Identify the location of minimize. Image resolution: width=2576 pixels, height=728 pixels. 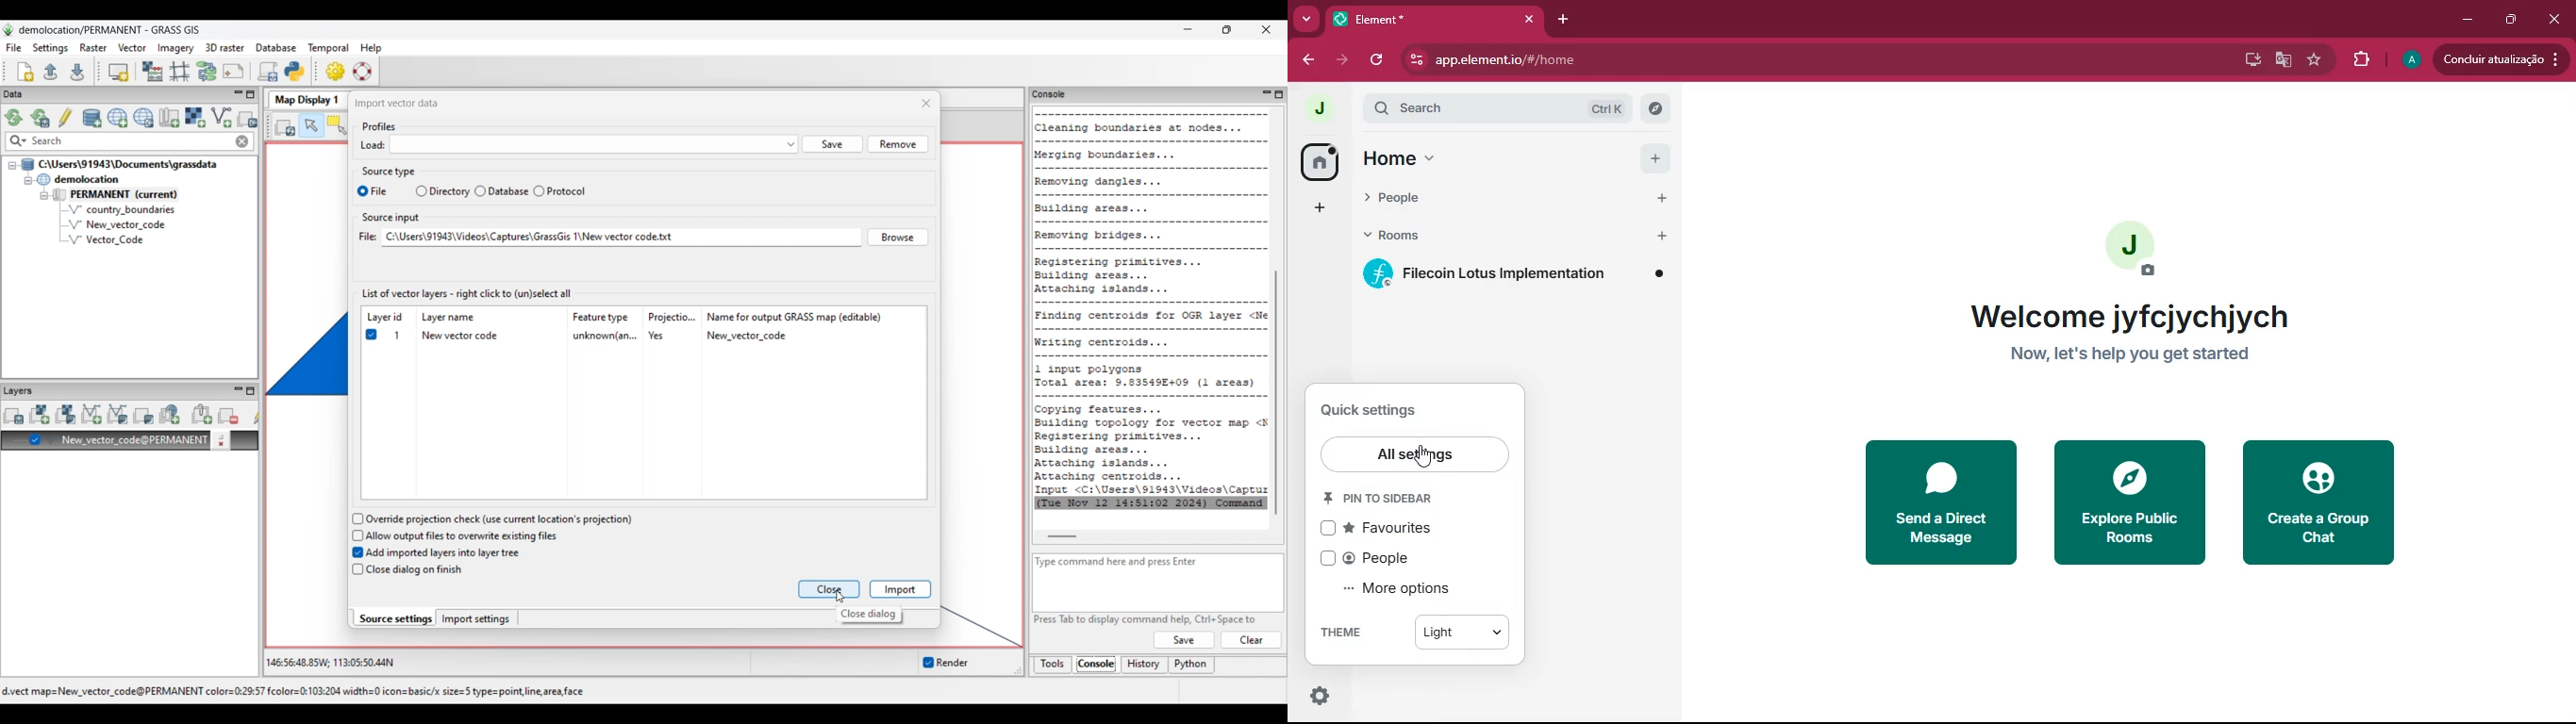
(2468, 19).